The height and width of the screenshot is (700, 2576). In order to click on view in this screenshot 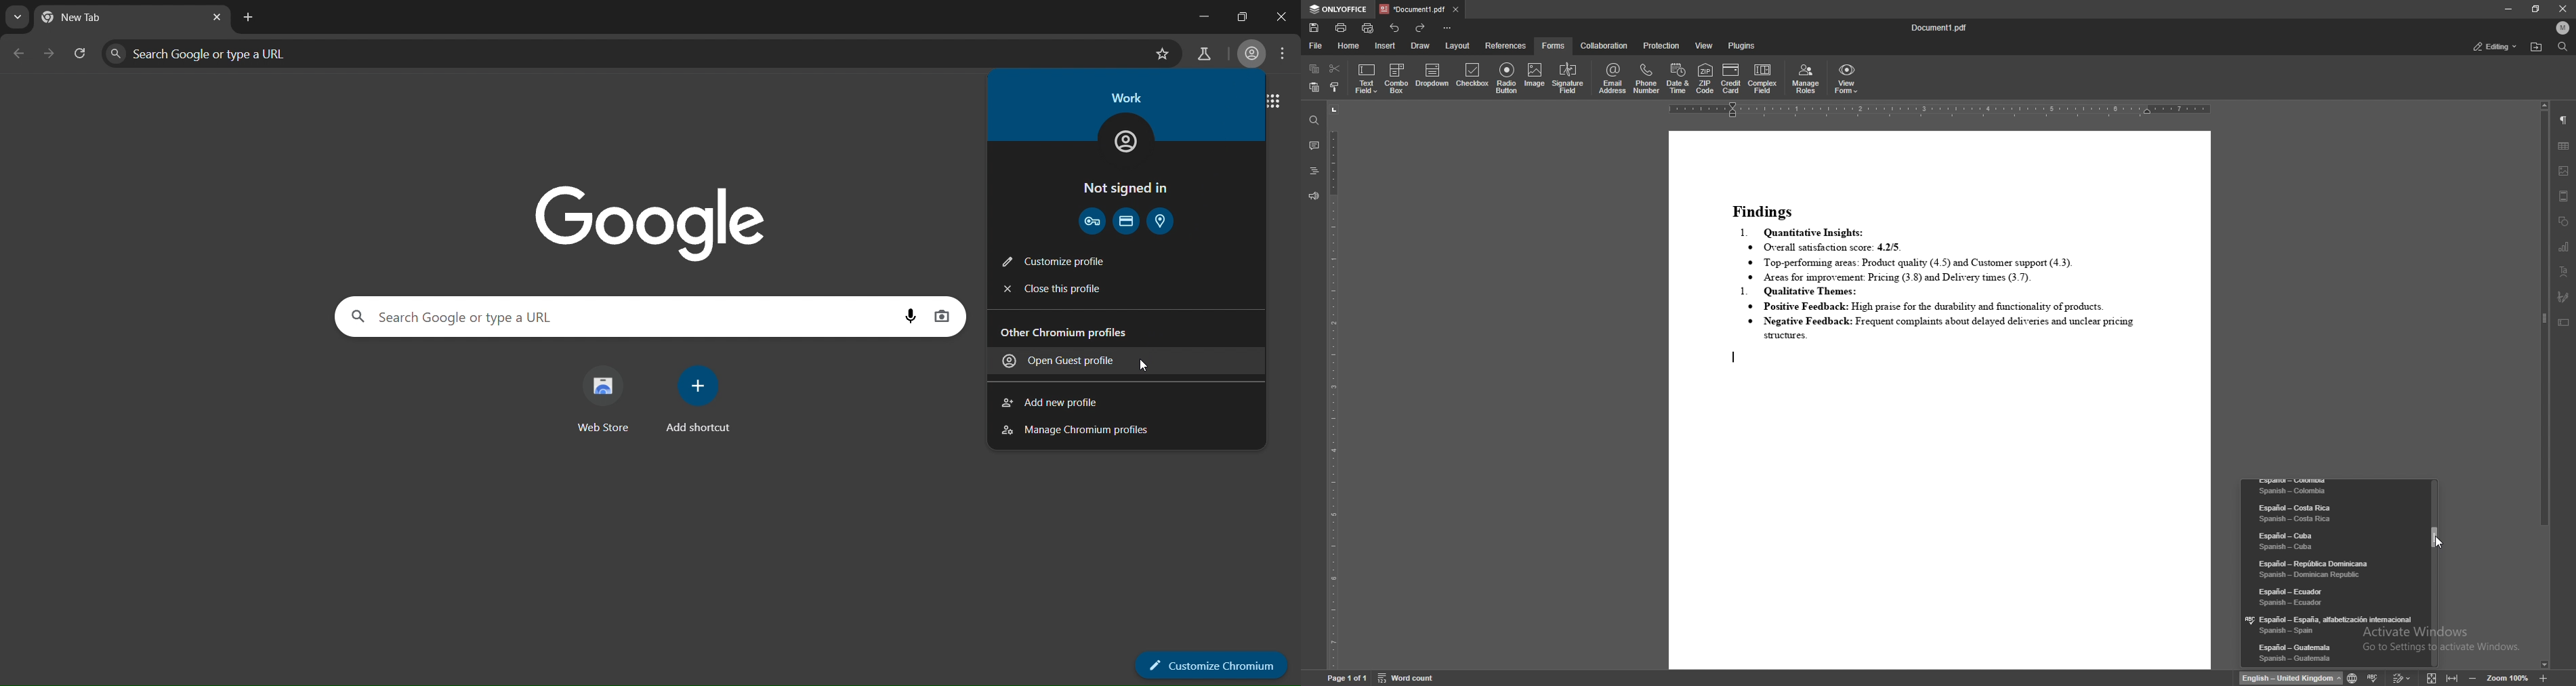, I will do `click(1704, 46)`.